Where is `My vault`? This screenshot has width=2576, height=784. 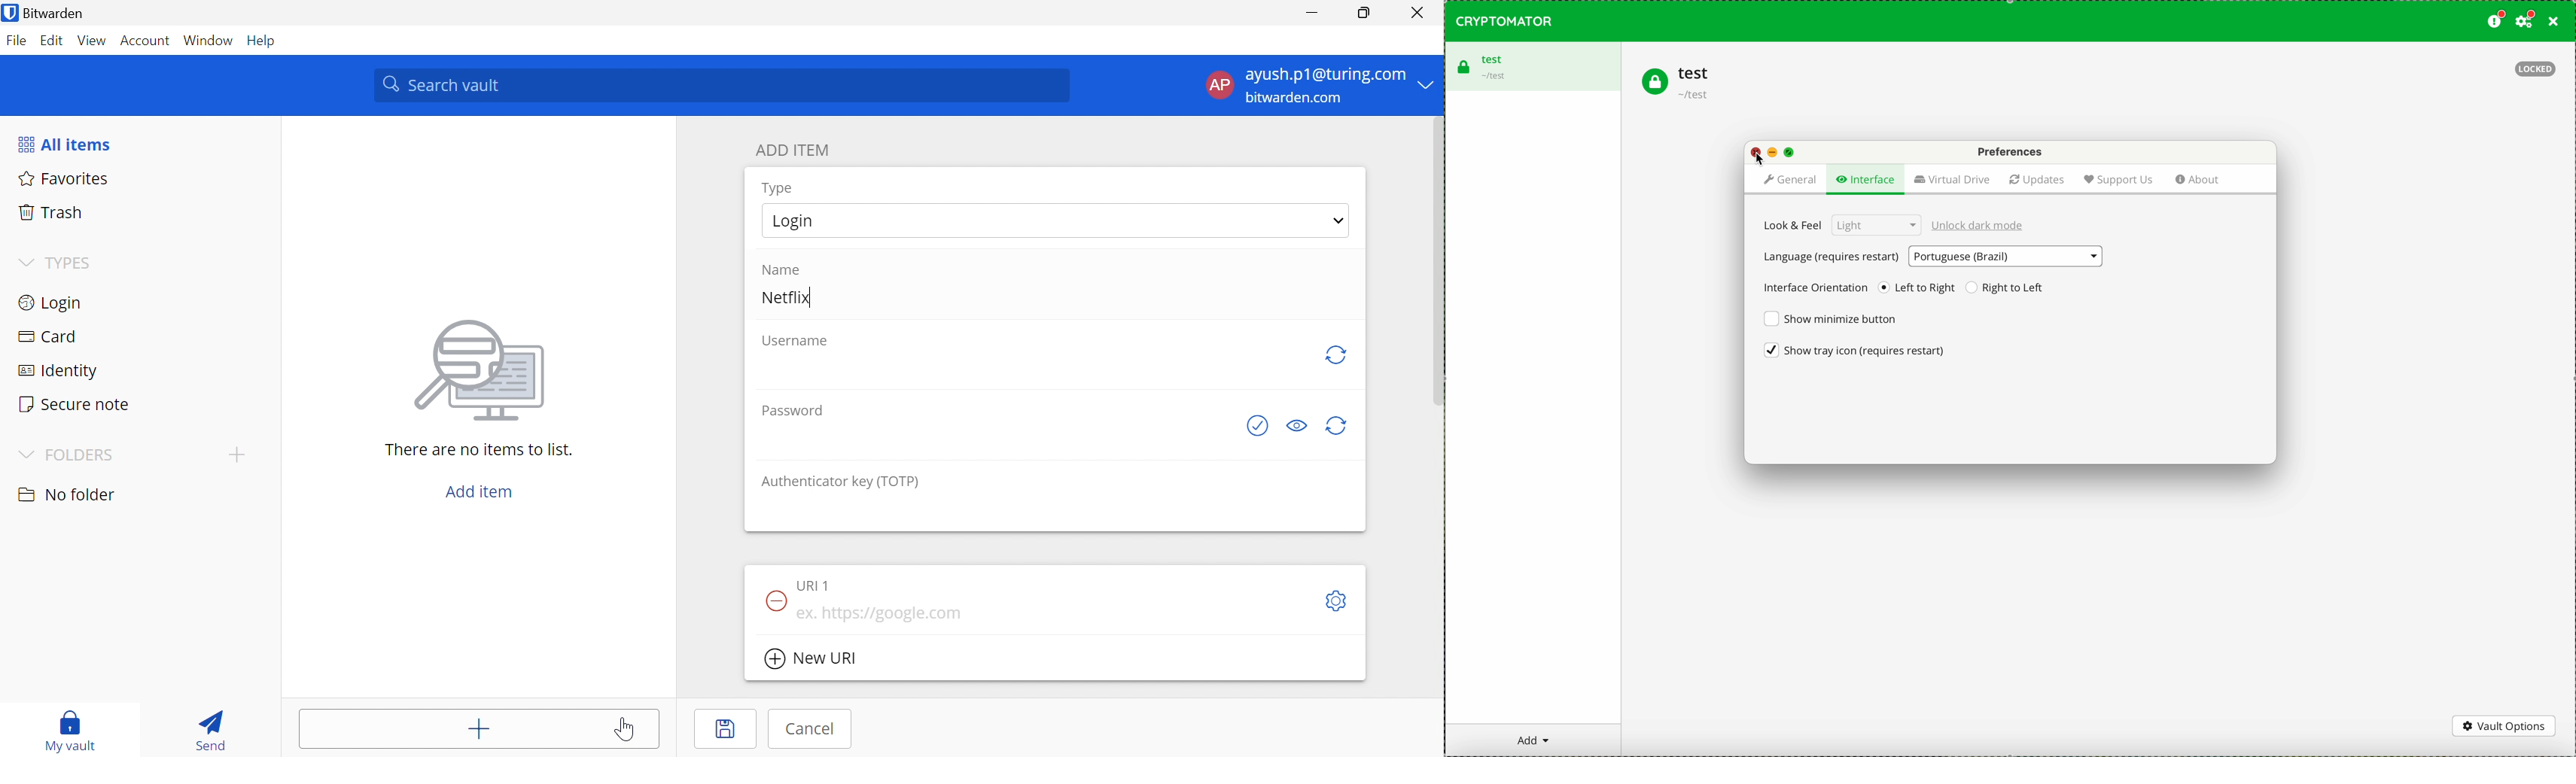
My vault is located at coordinates (69, 731).